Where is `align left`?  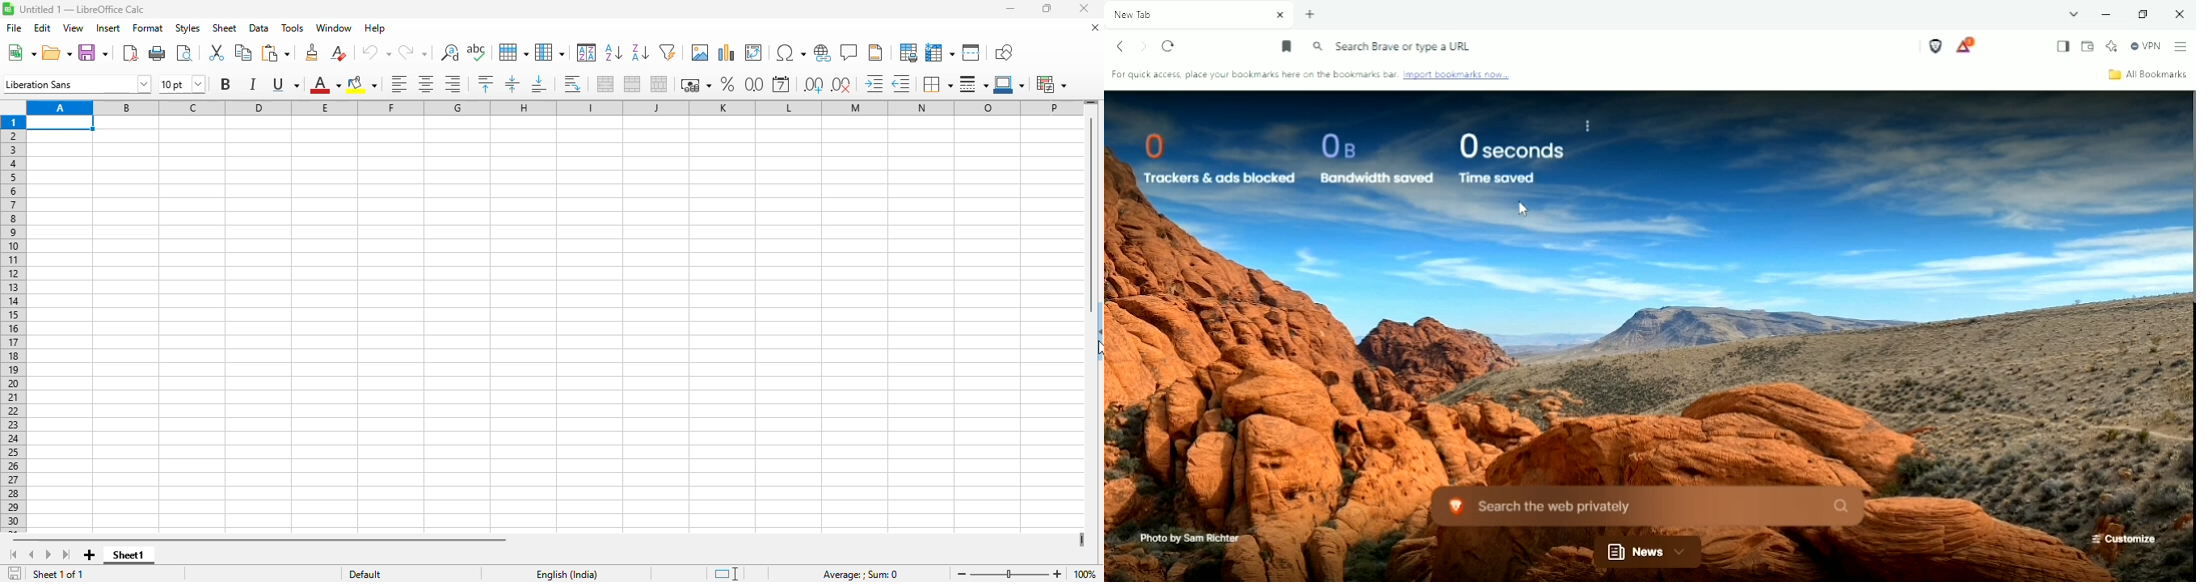 align left is located at coordinates (399, 83).